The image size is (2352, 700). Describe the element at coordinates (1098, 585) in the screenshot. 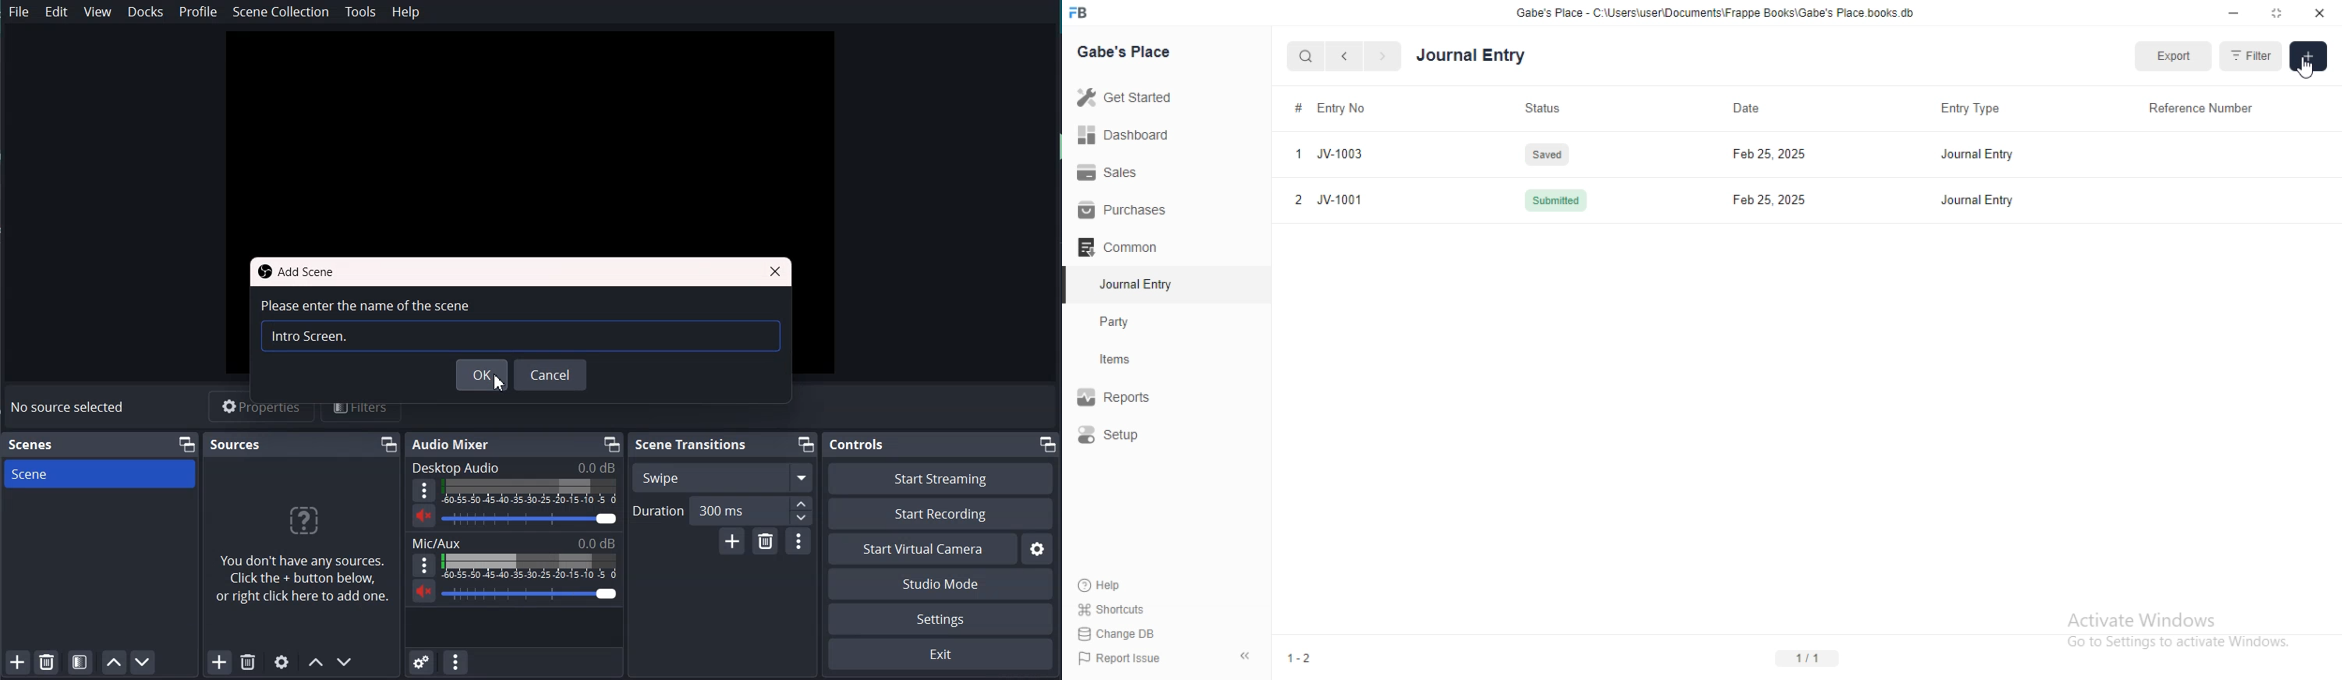

I see `Help` at that location.